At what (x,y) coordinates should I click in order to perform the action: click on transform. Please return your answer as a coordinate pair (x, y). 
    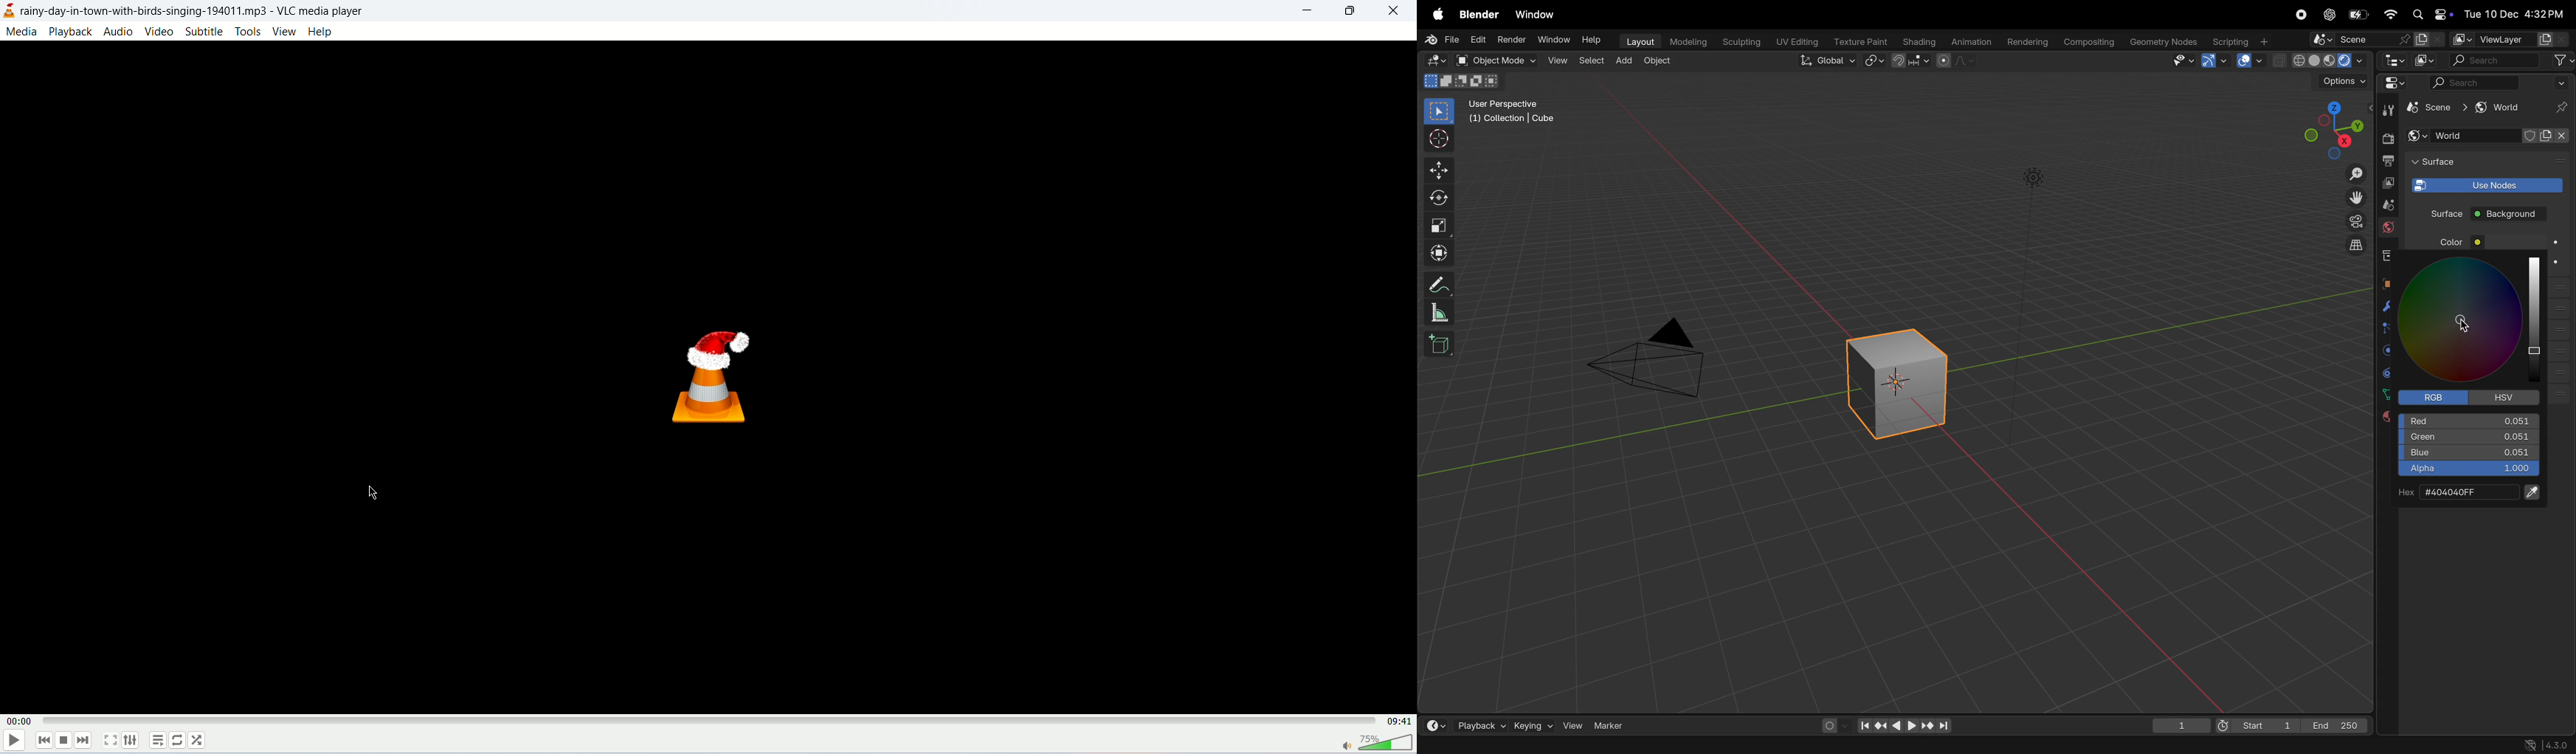
    Looking at the image, I should click on (1441, 251).